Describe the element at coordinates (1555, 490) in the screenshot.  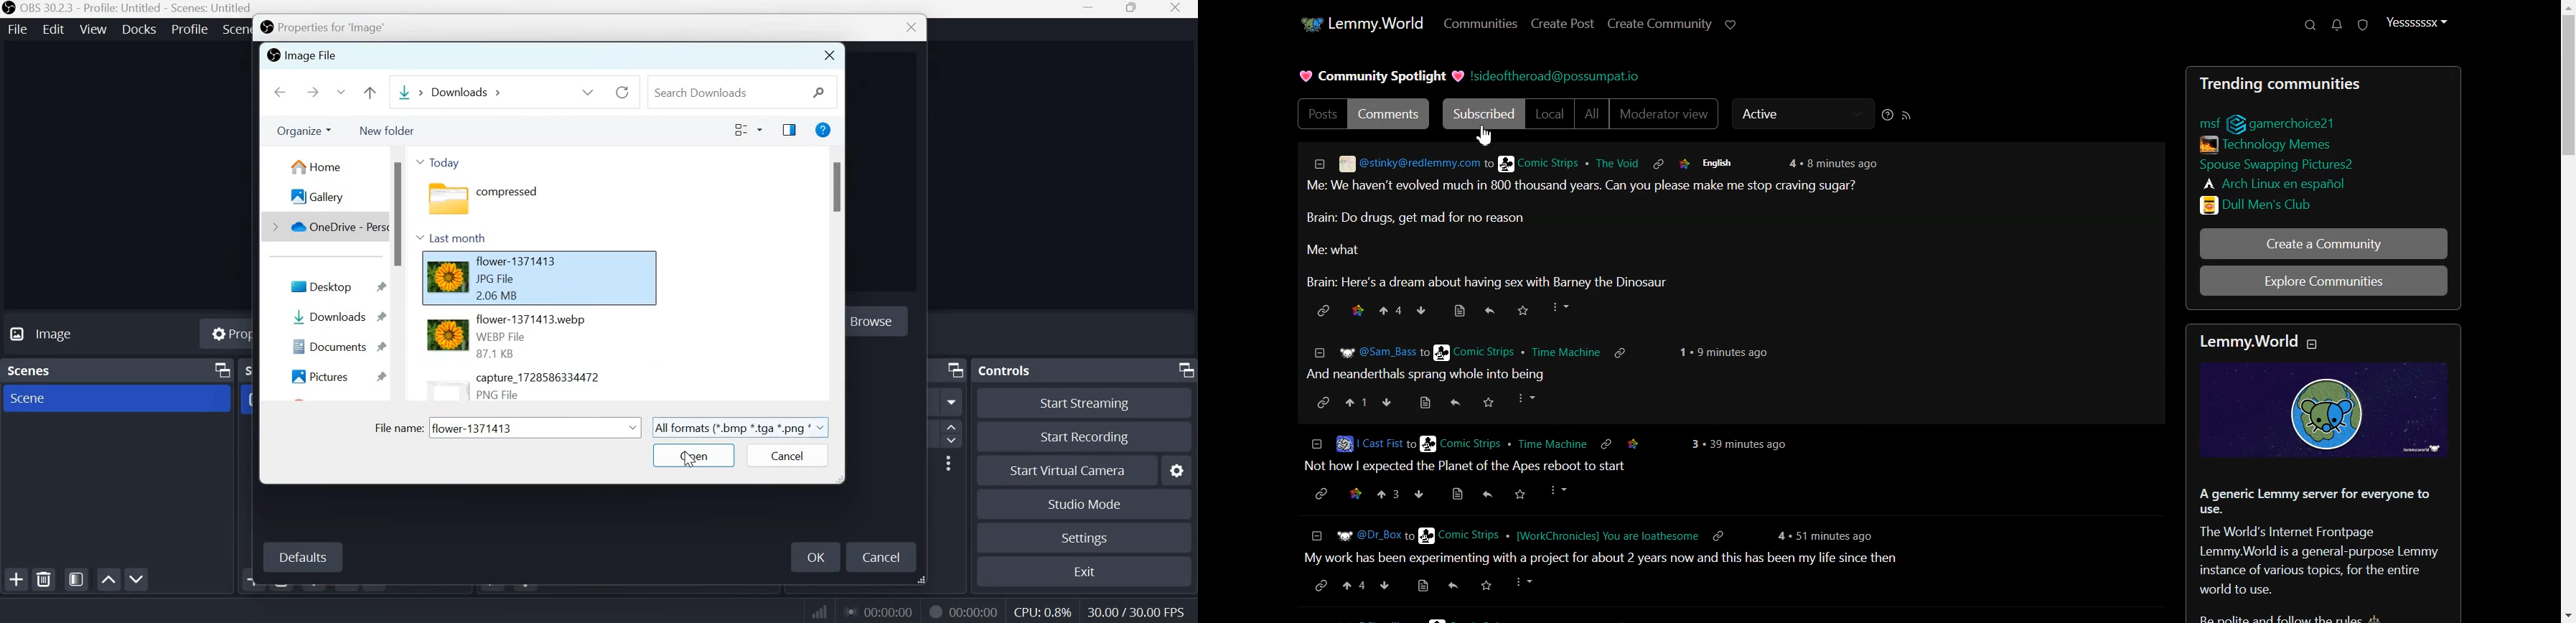
I see `more` at that location.